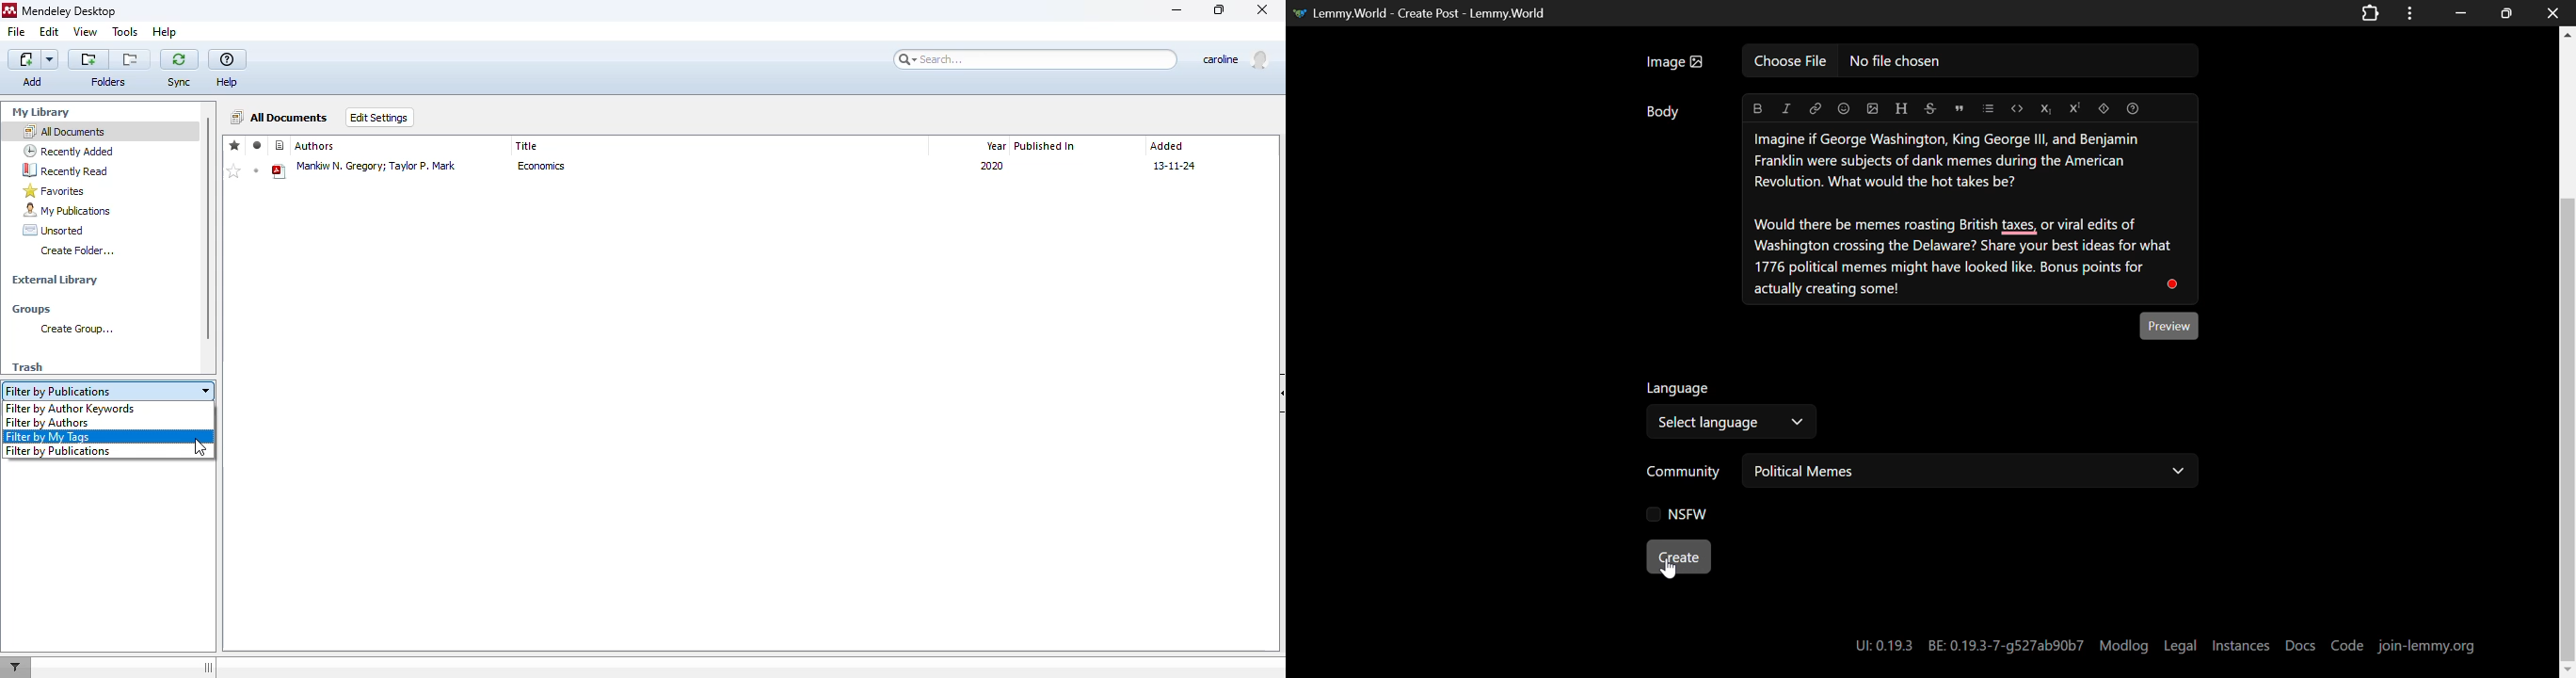 The image size is (2576, 700). I want to click on all documents, so click(64, 131).